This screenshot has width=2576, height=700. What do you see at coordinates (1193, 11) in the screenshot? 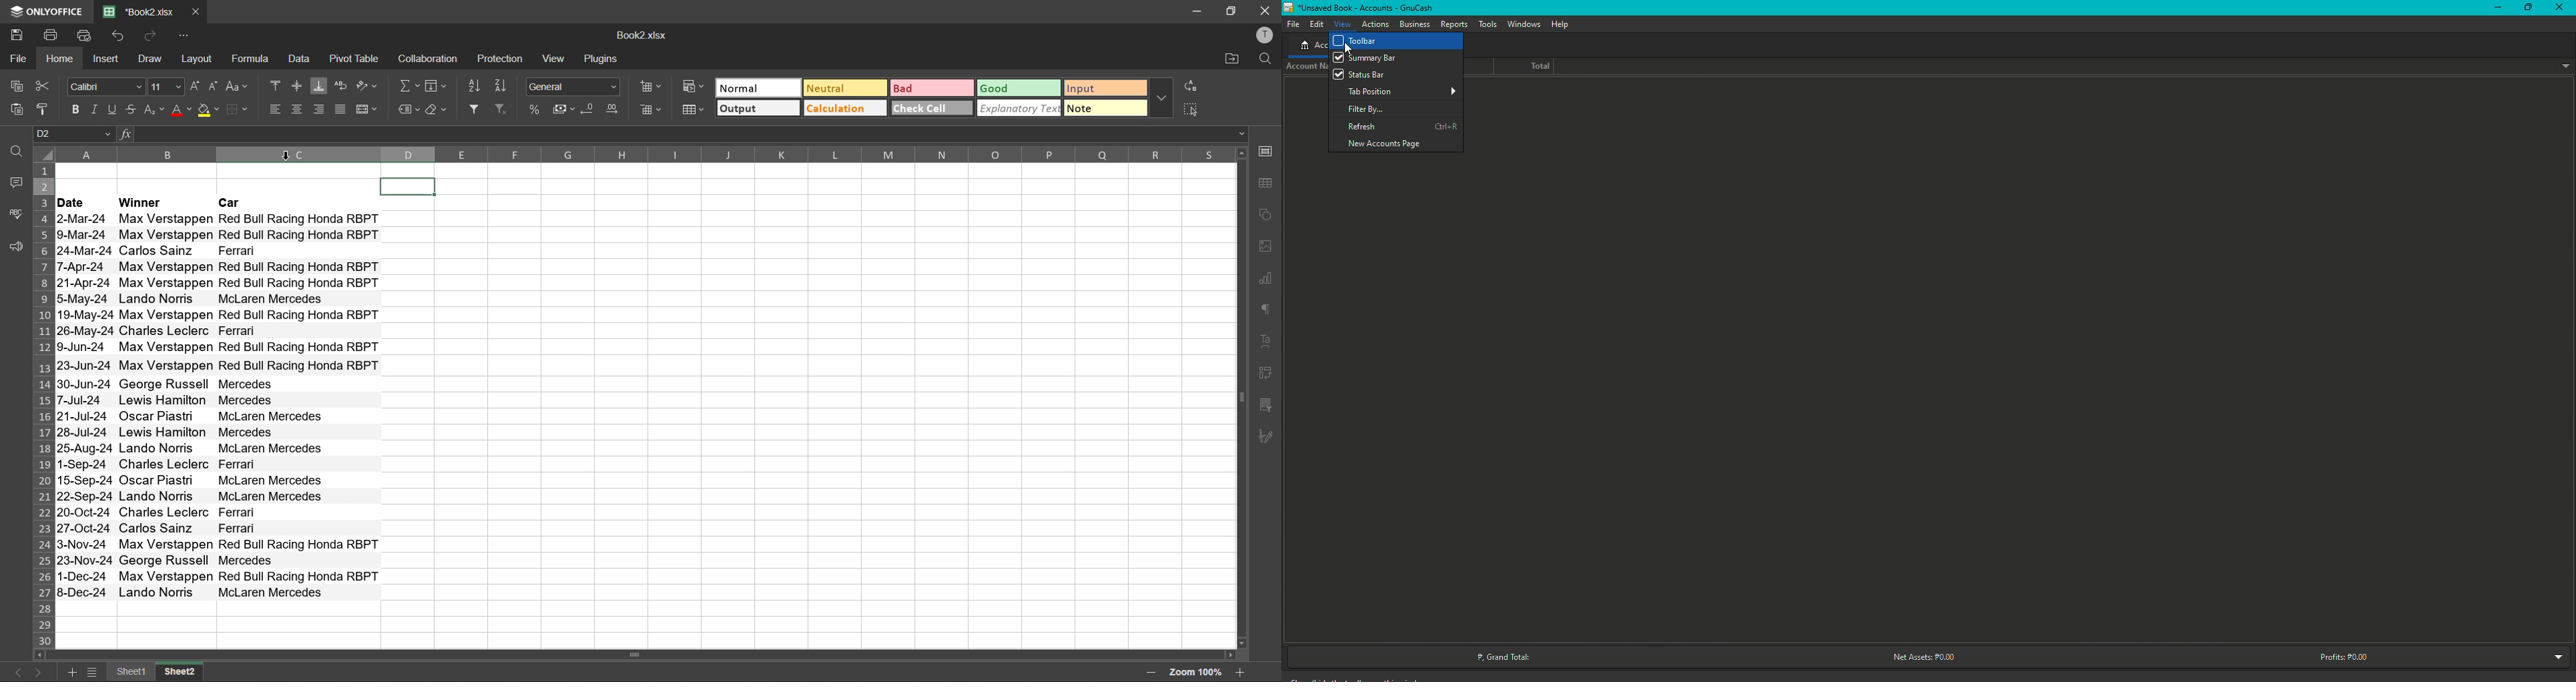
I see `minimize` at bounding box center [1193, 11].